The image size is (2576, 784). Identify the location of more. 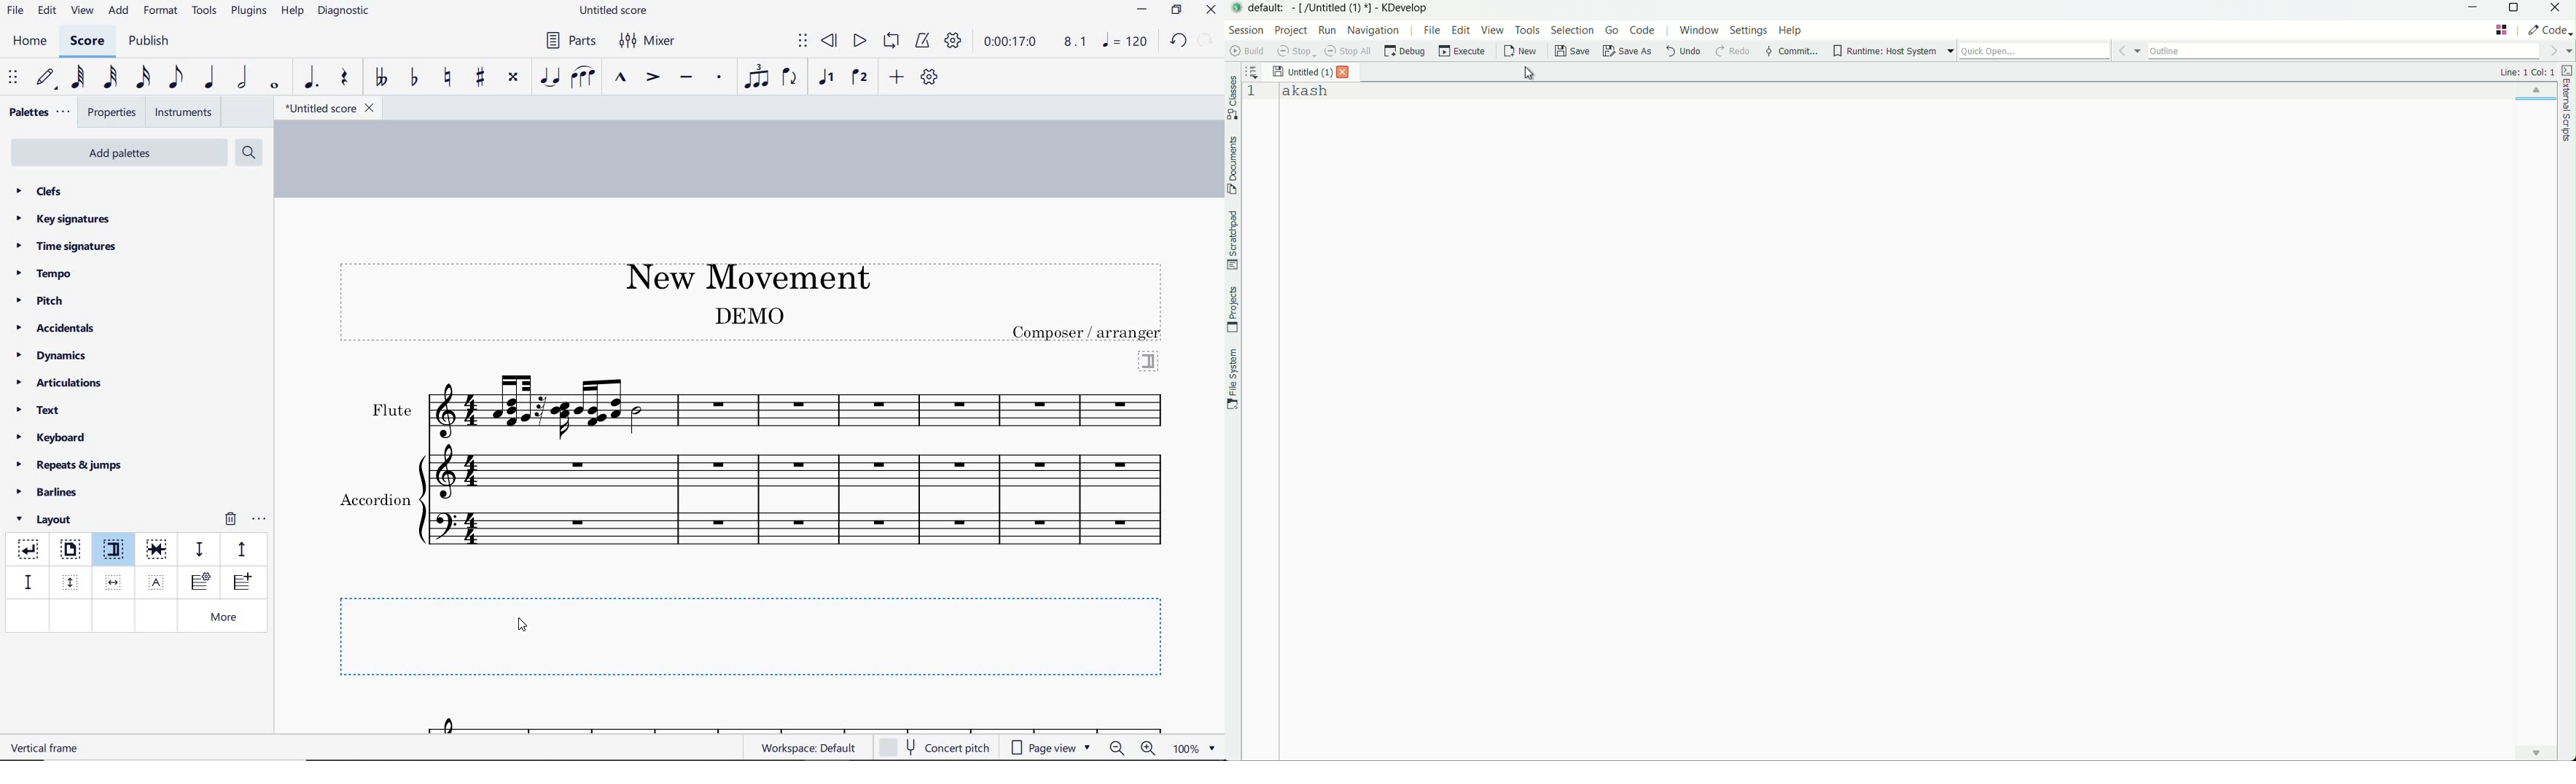
(227, 618).